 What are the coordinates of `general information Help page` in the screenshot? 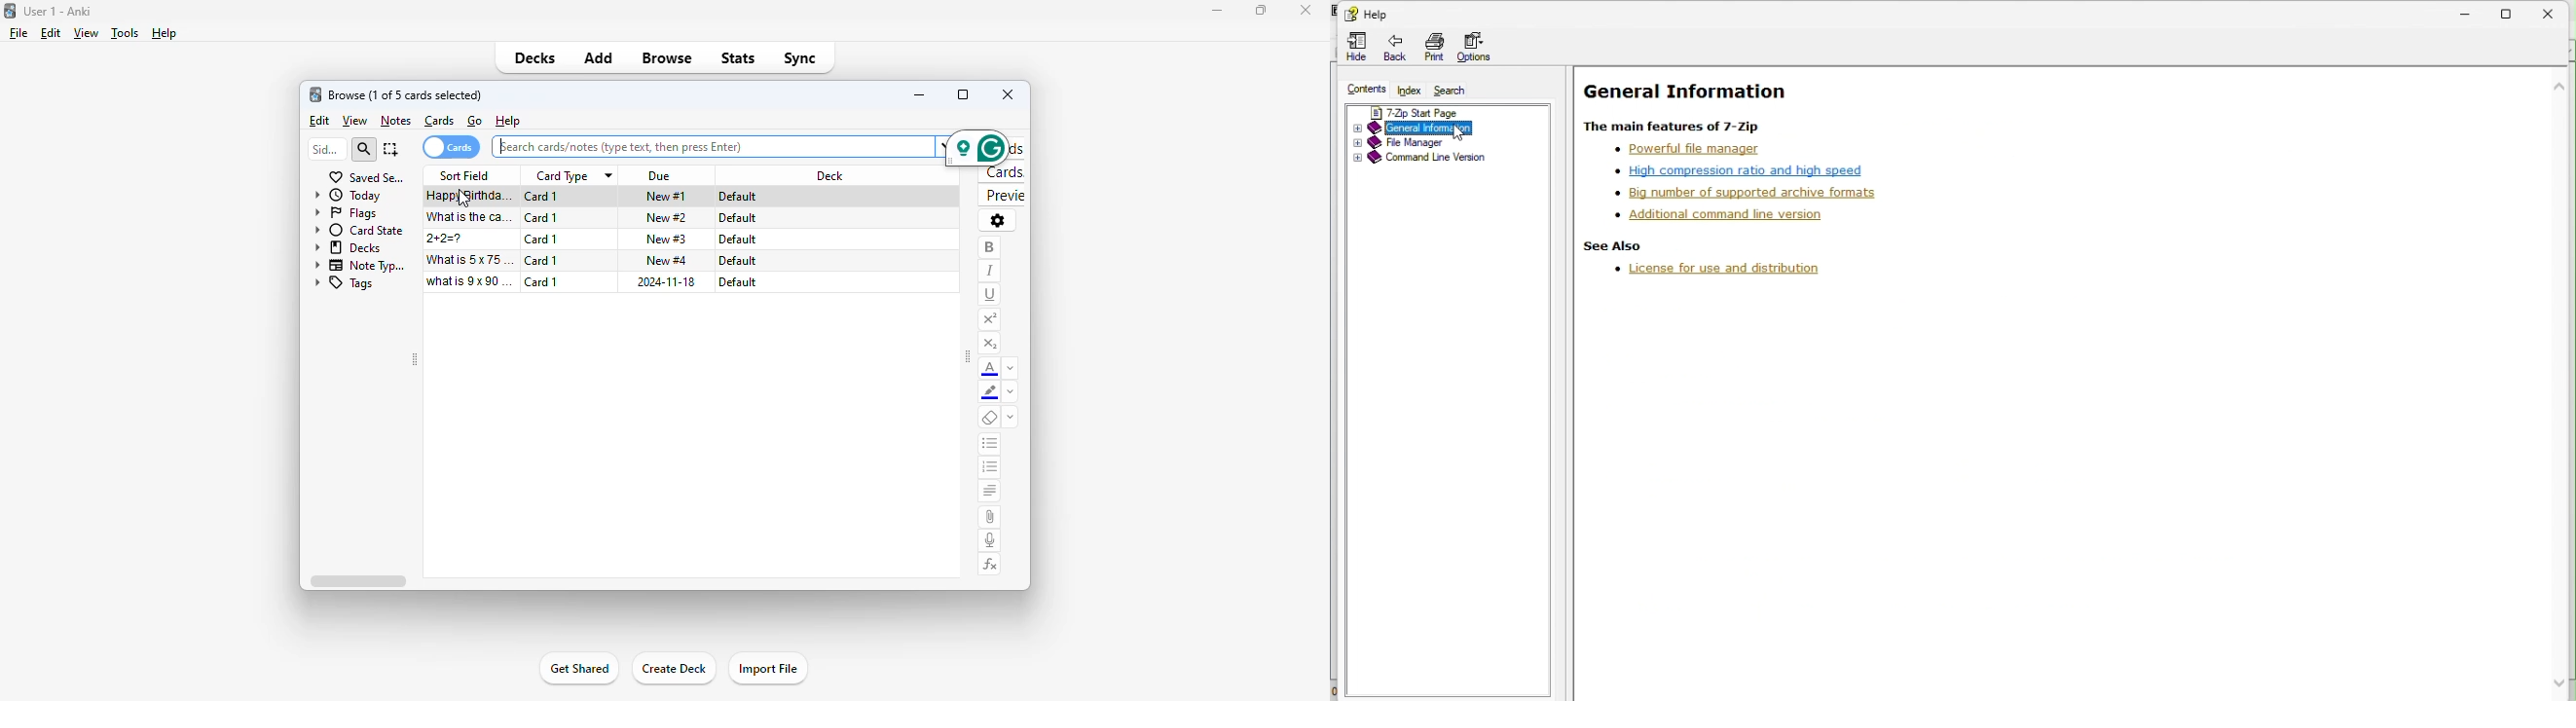 It's located at (1690, 102).